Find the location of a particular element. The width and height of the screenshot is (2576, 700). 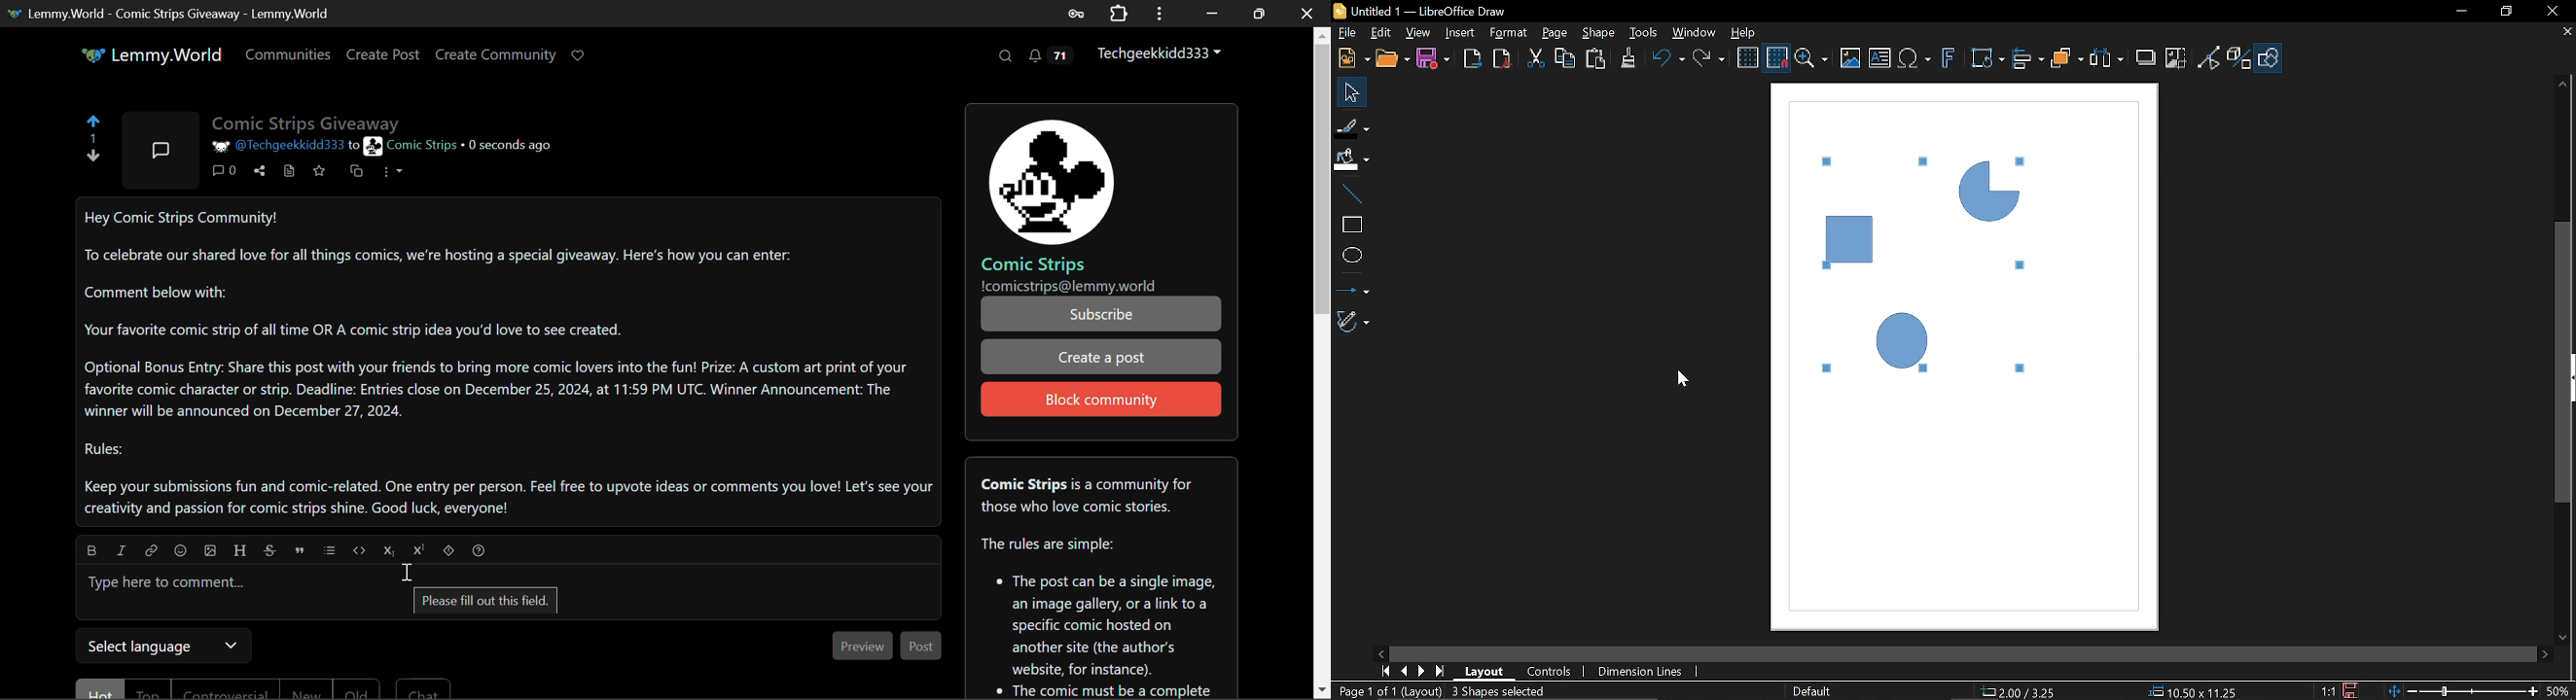

Controversial is located at coordinates (222, 688).